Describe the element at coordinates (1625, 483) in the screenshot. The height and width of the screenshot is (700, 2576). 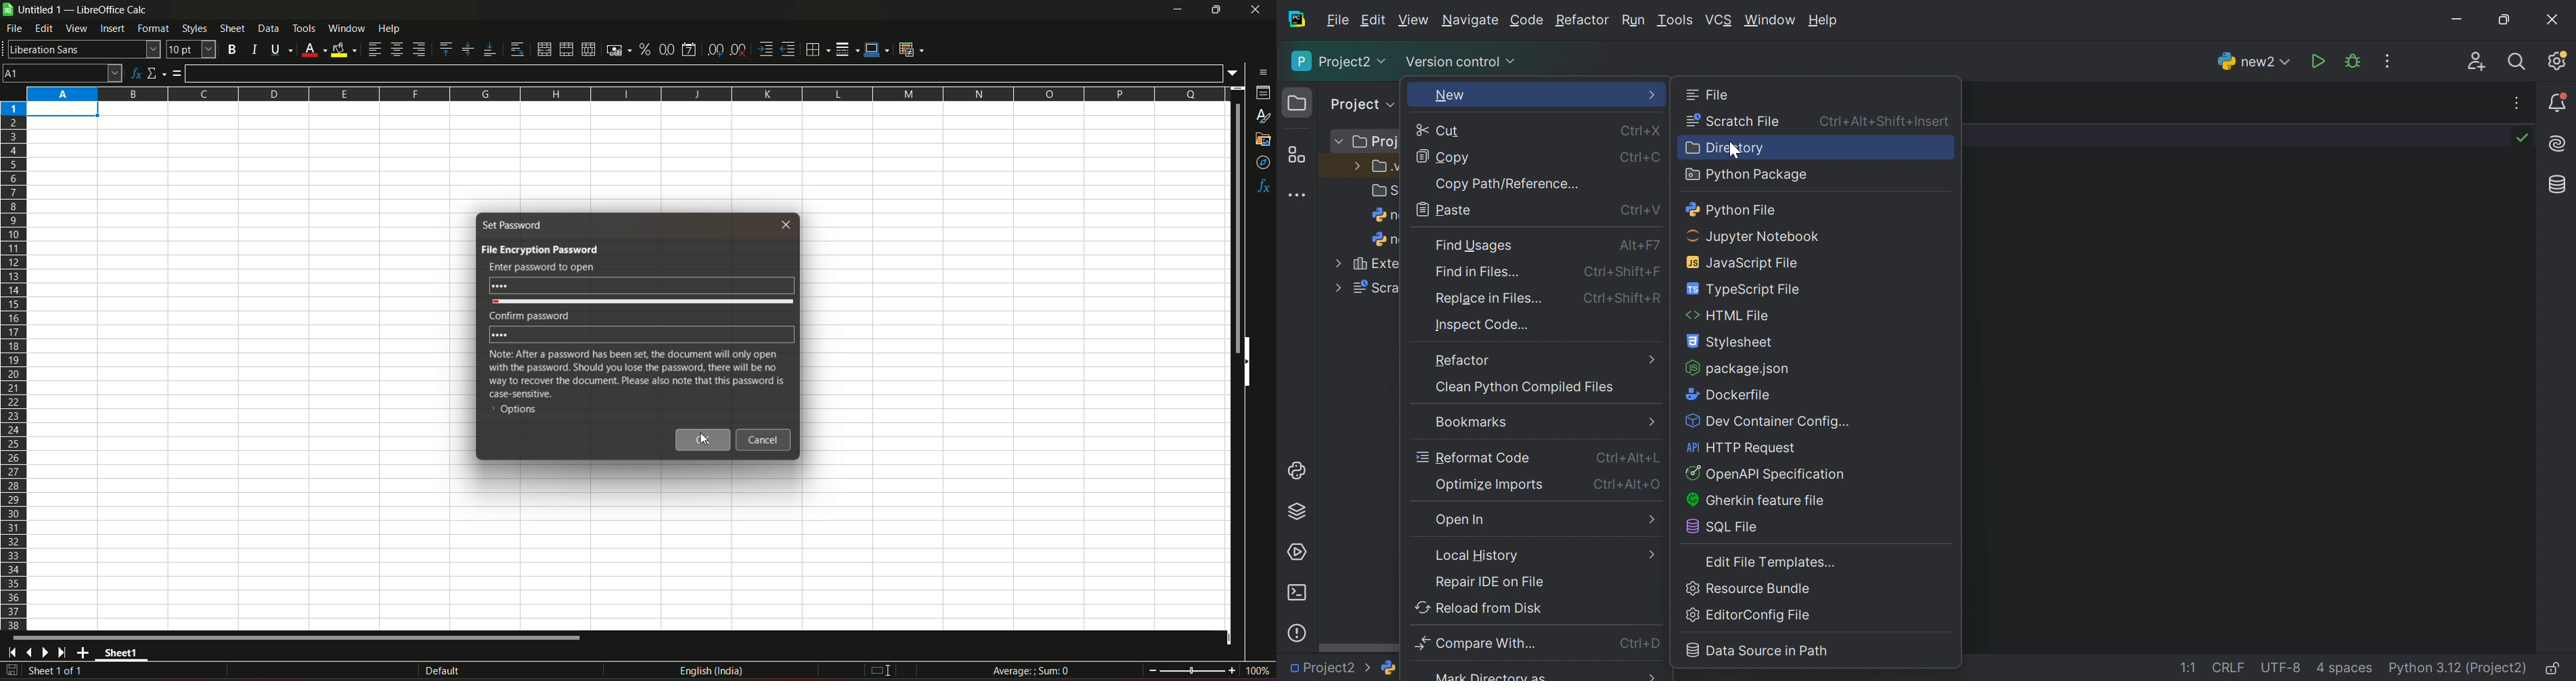
I see `Ctrl+Alt+O` at that location.